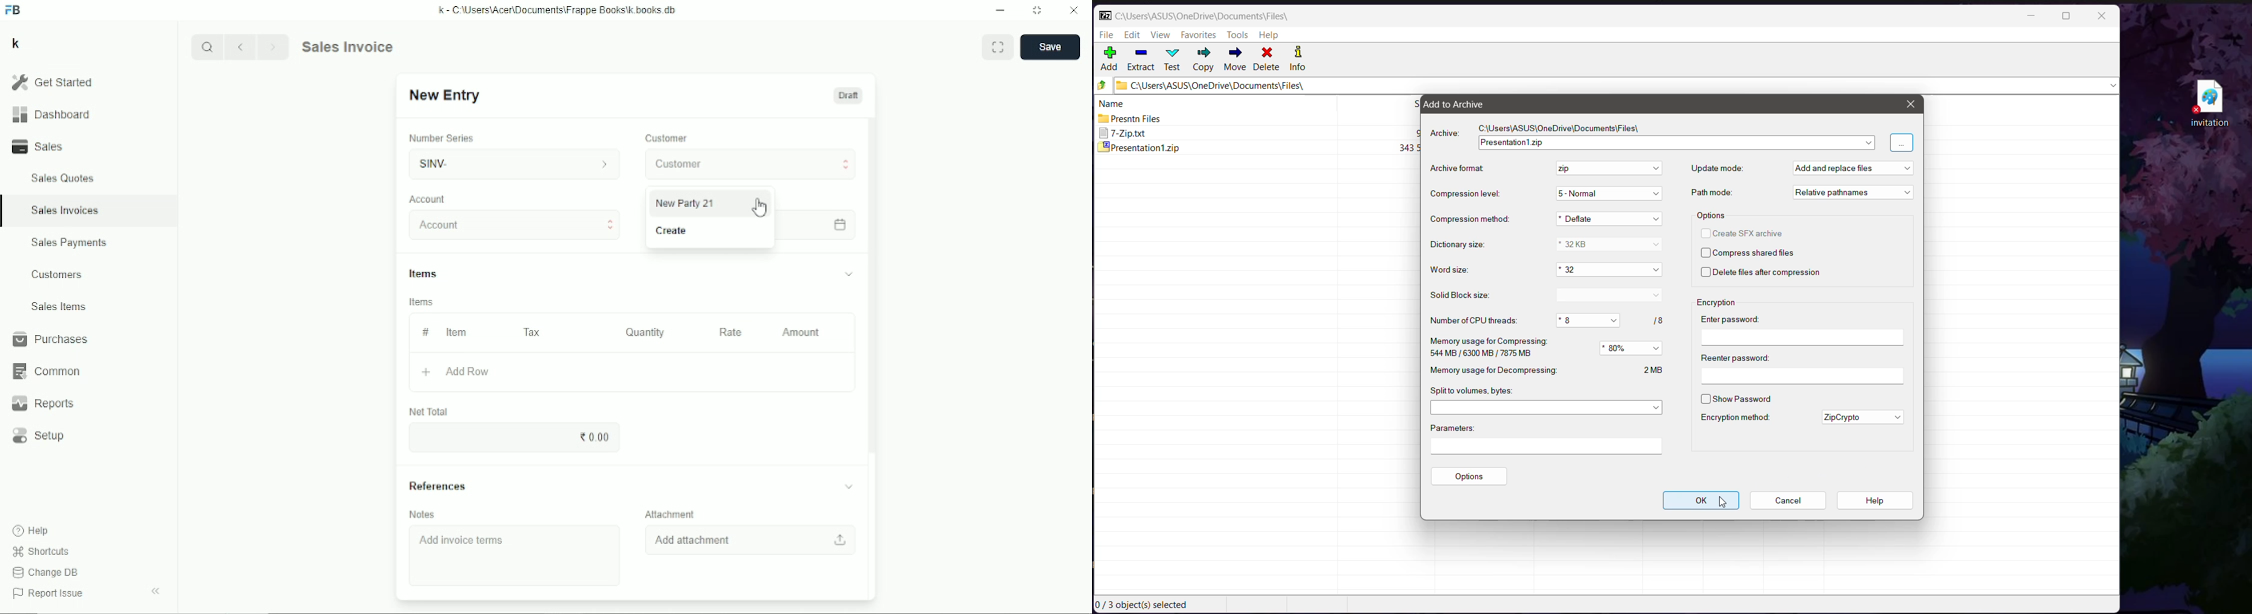 This screenshot has width=2268, height=616. Describe the element at coordinates (673, 513) in the screenshot. I see `Attachment` at that location.